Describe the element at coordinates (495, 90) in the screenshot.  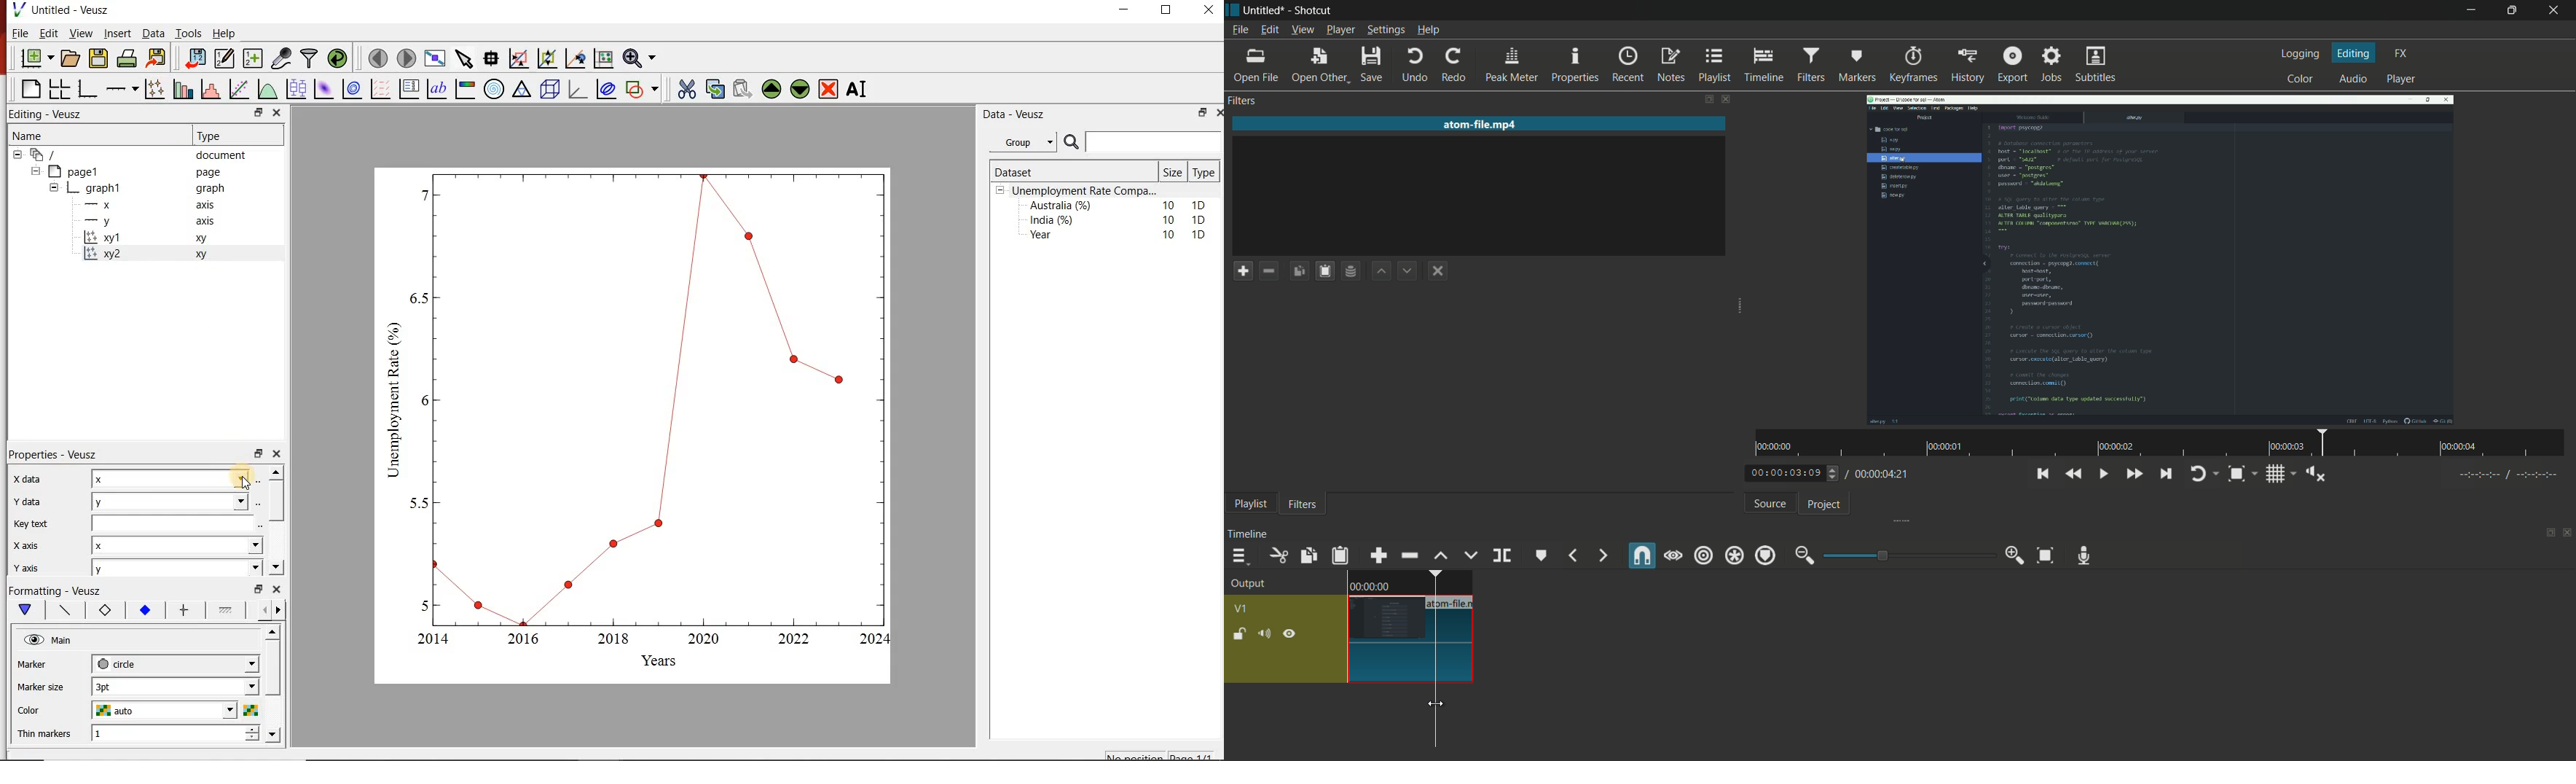
I see `polar graph` at that location.